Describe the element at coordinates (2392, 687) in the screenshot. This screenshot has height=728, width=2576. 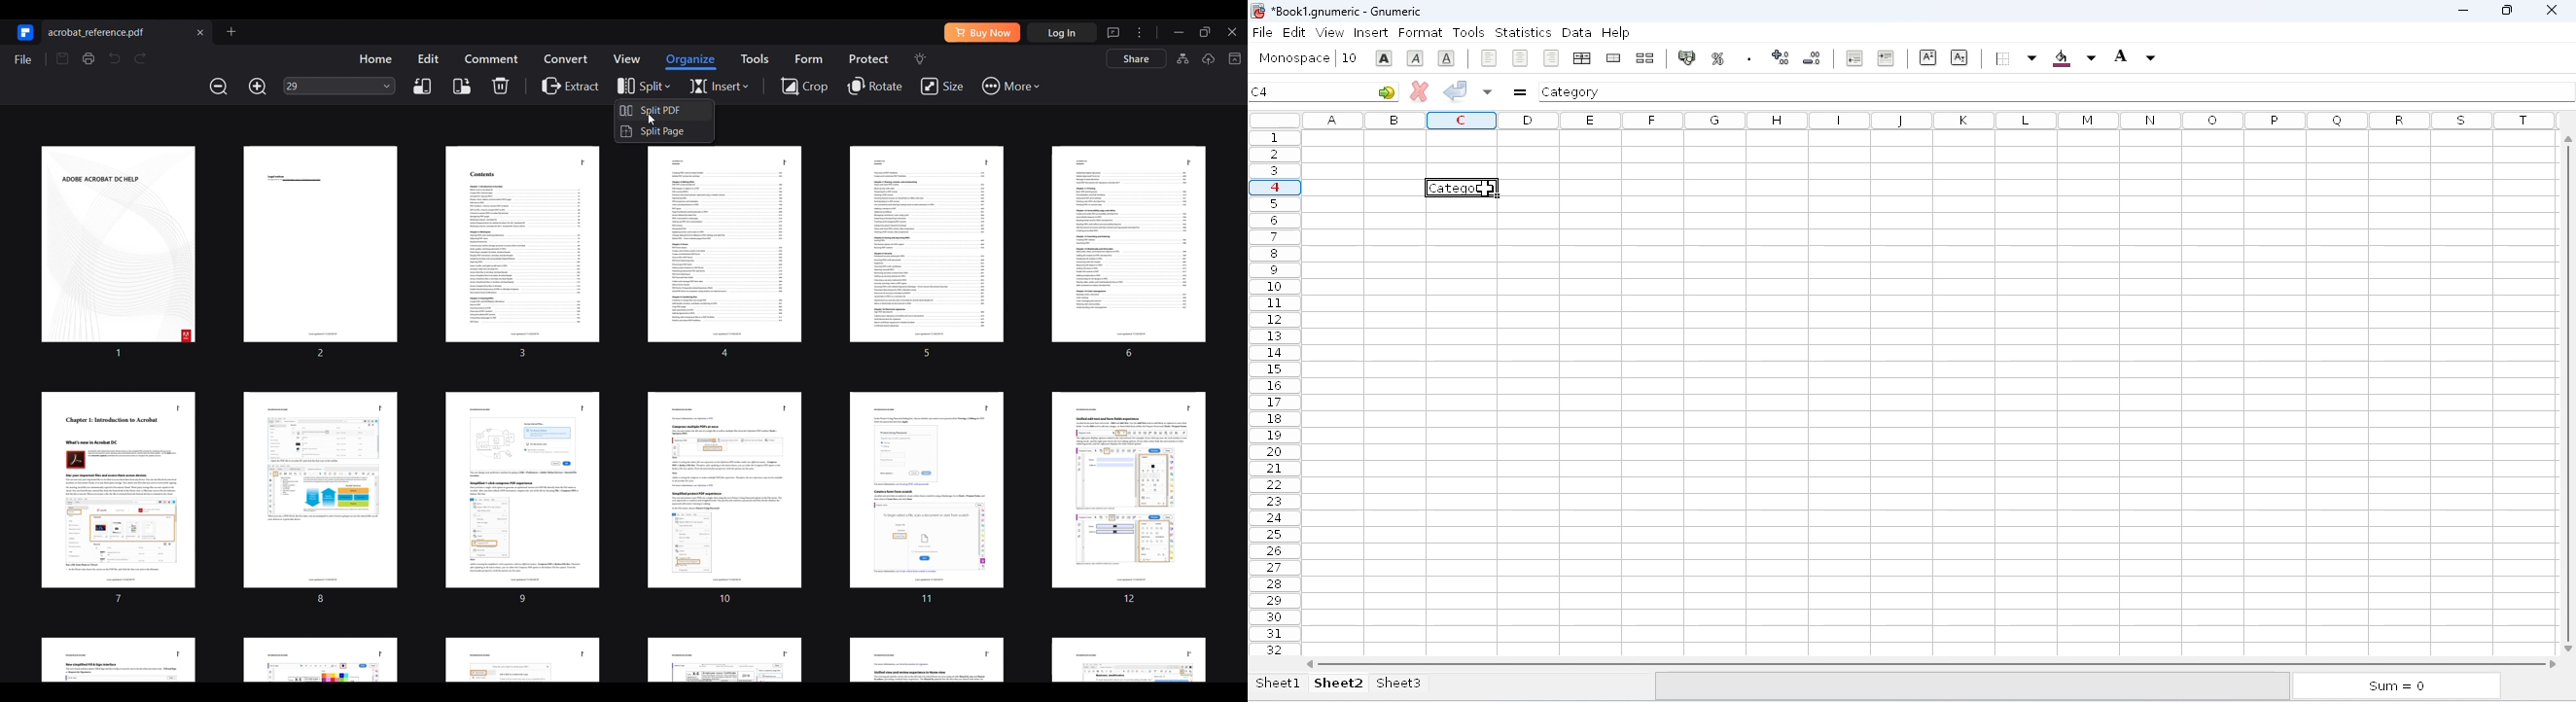
I see `Sum = 0` at that location.